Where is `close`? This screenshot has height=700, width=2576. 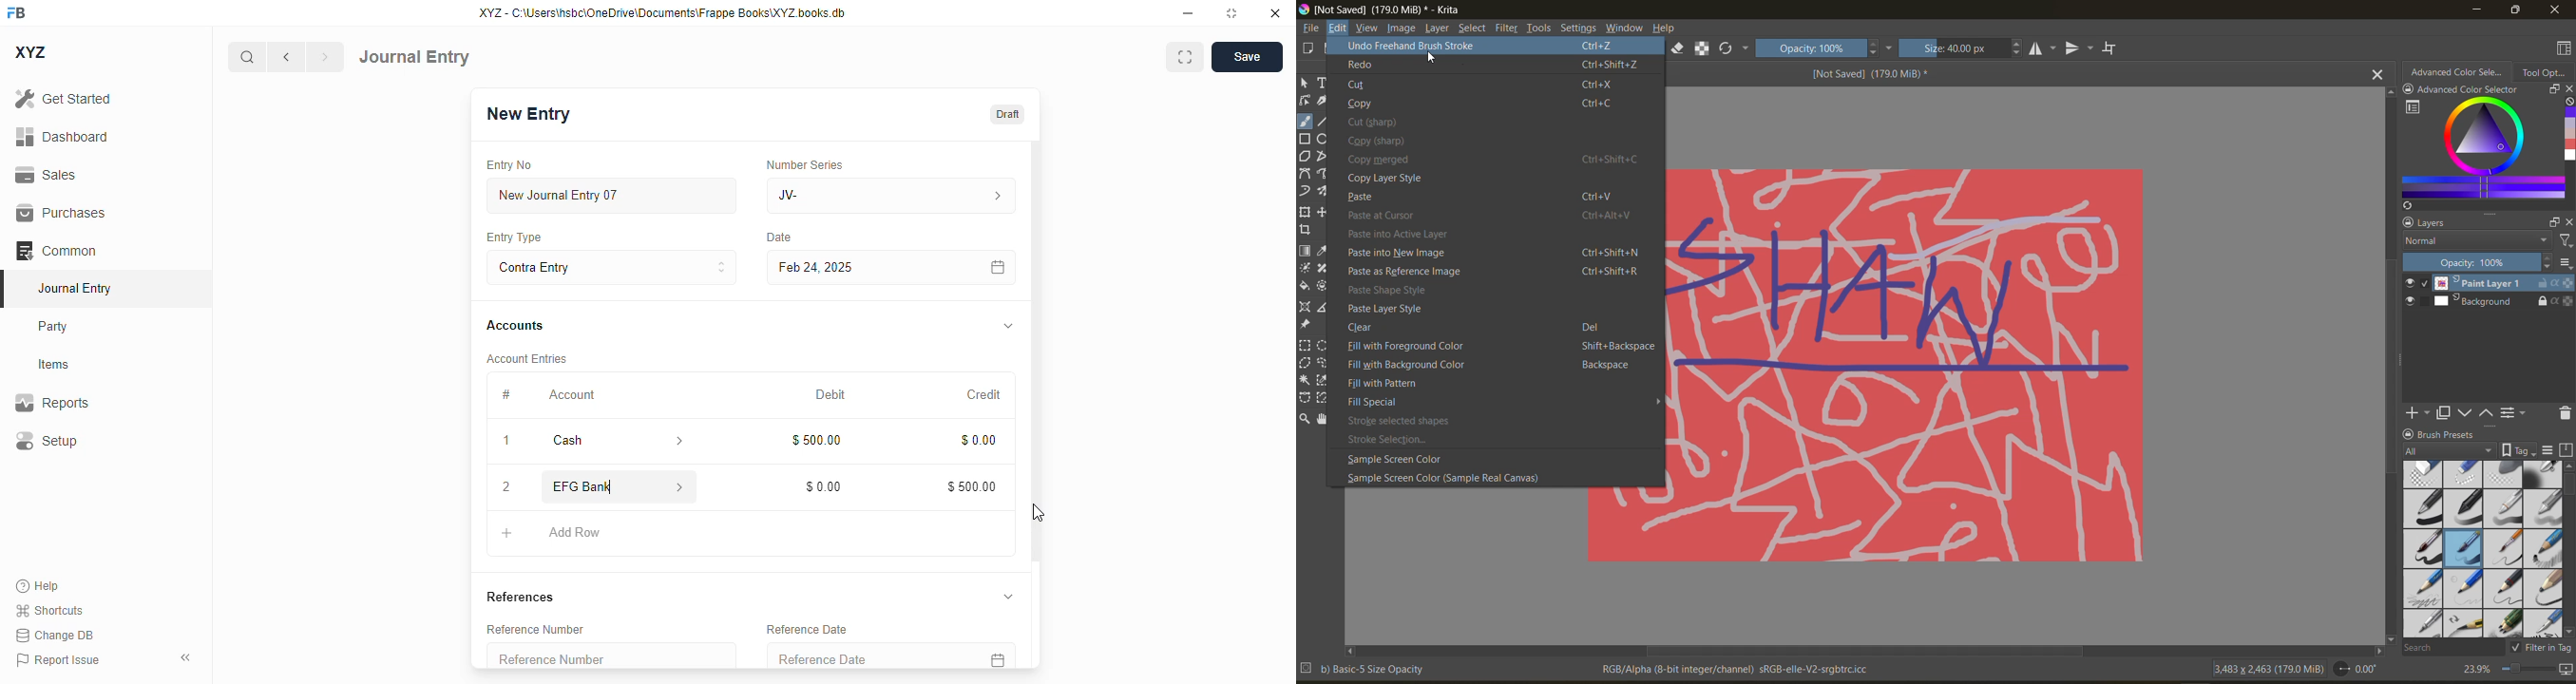 close is located at coordinates (1275, 13).